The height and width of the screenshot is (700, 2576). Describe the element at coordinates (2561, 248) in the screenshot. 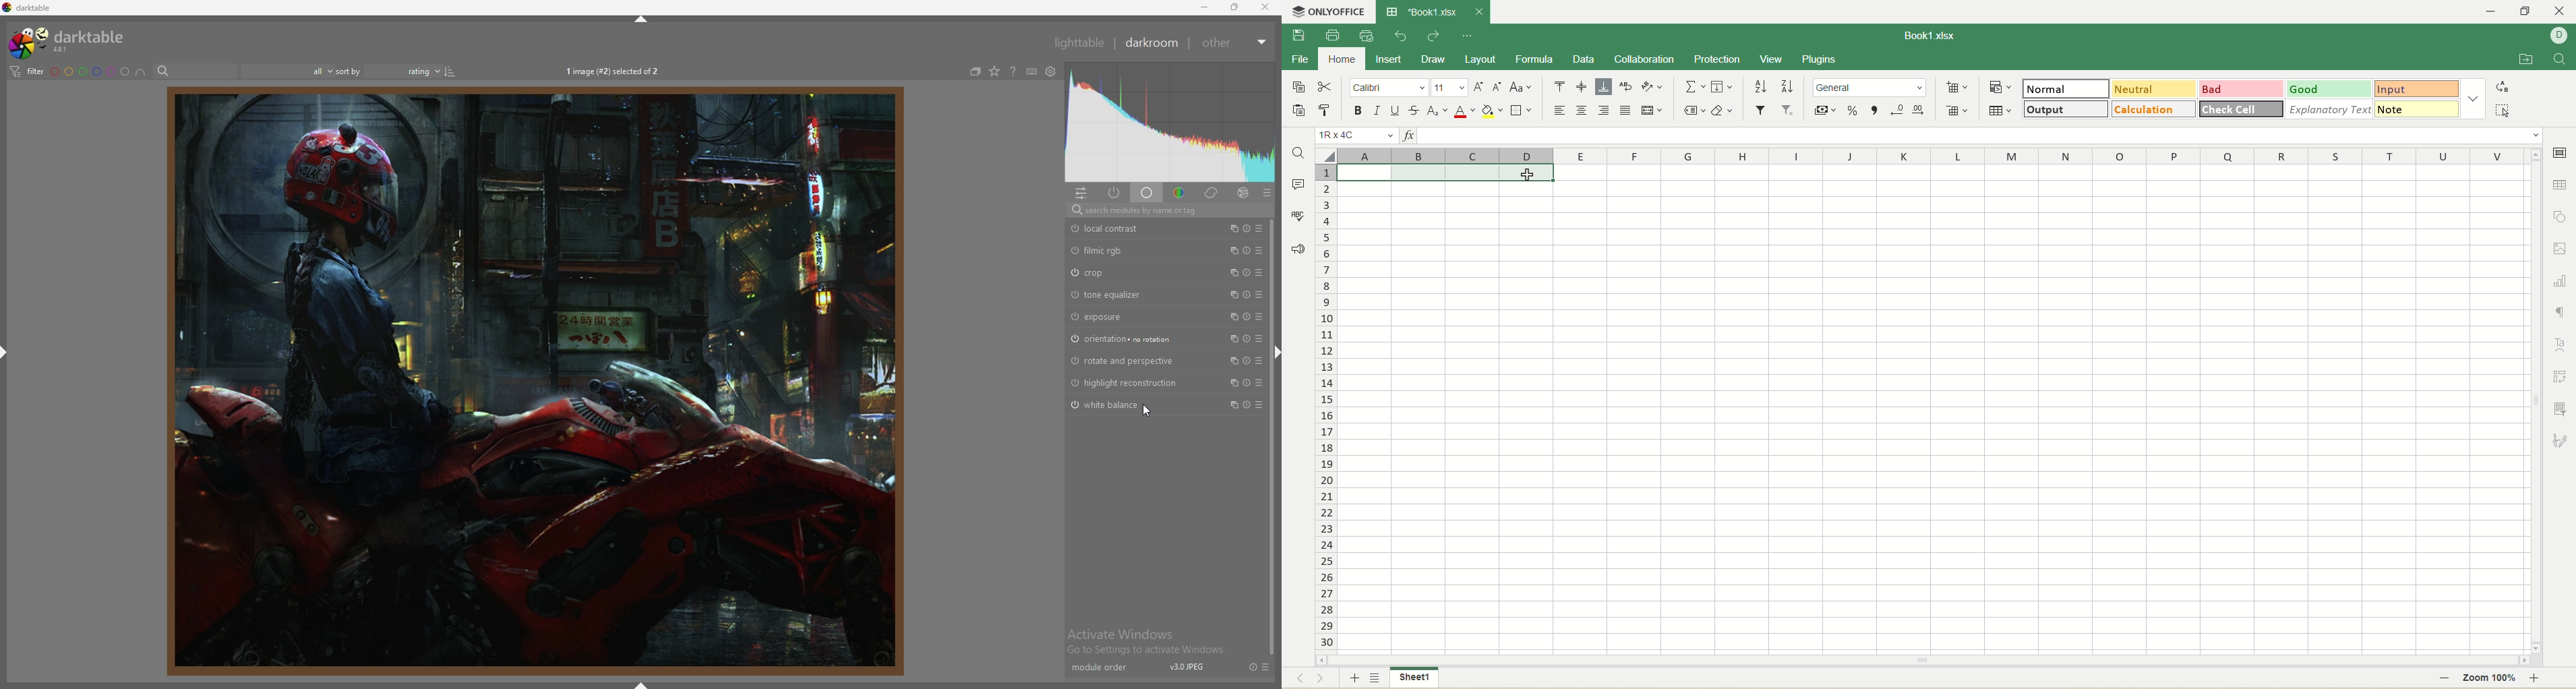

I see `image settings` at that location.